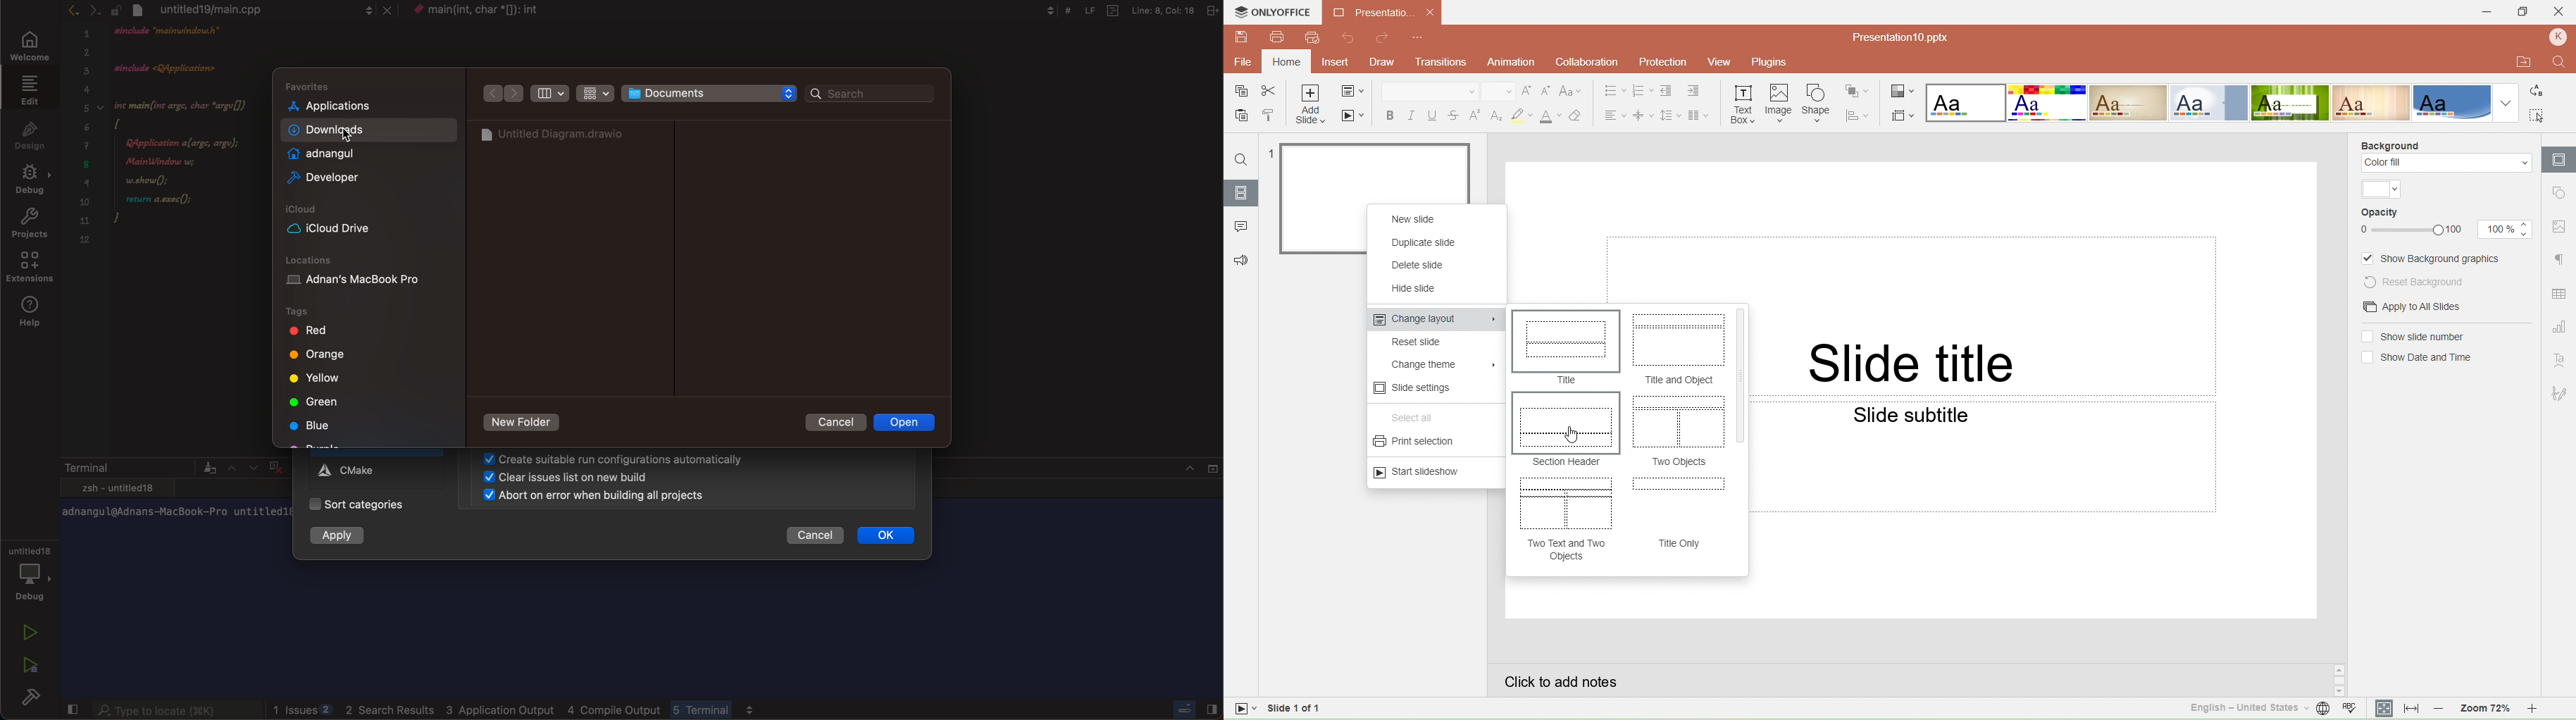 This screenshot has height=728, width=2576. I want to click on Two text and two objects Preview Layout, so click(1566, 504).